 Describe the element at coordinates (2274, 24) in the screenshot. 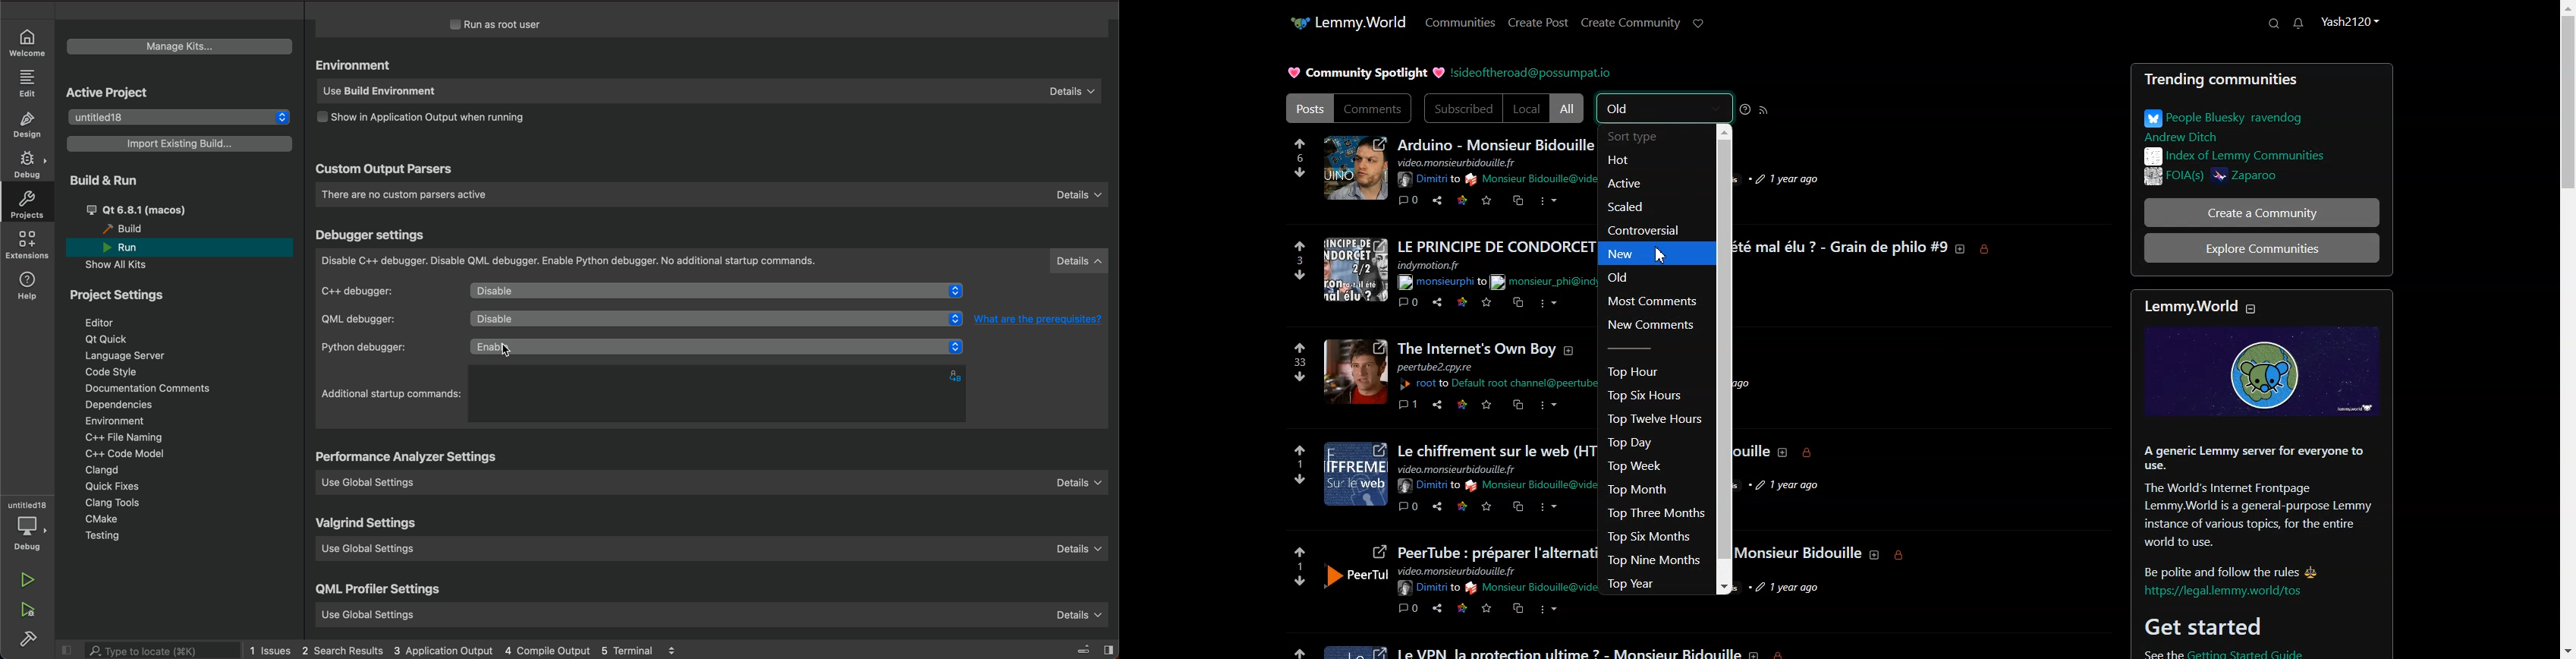

I see `Search` at that location.